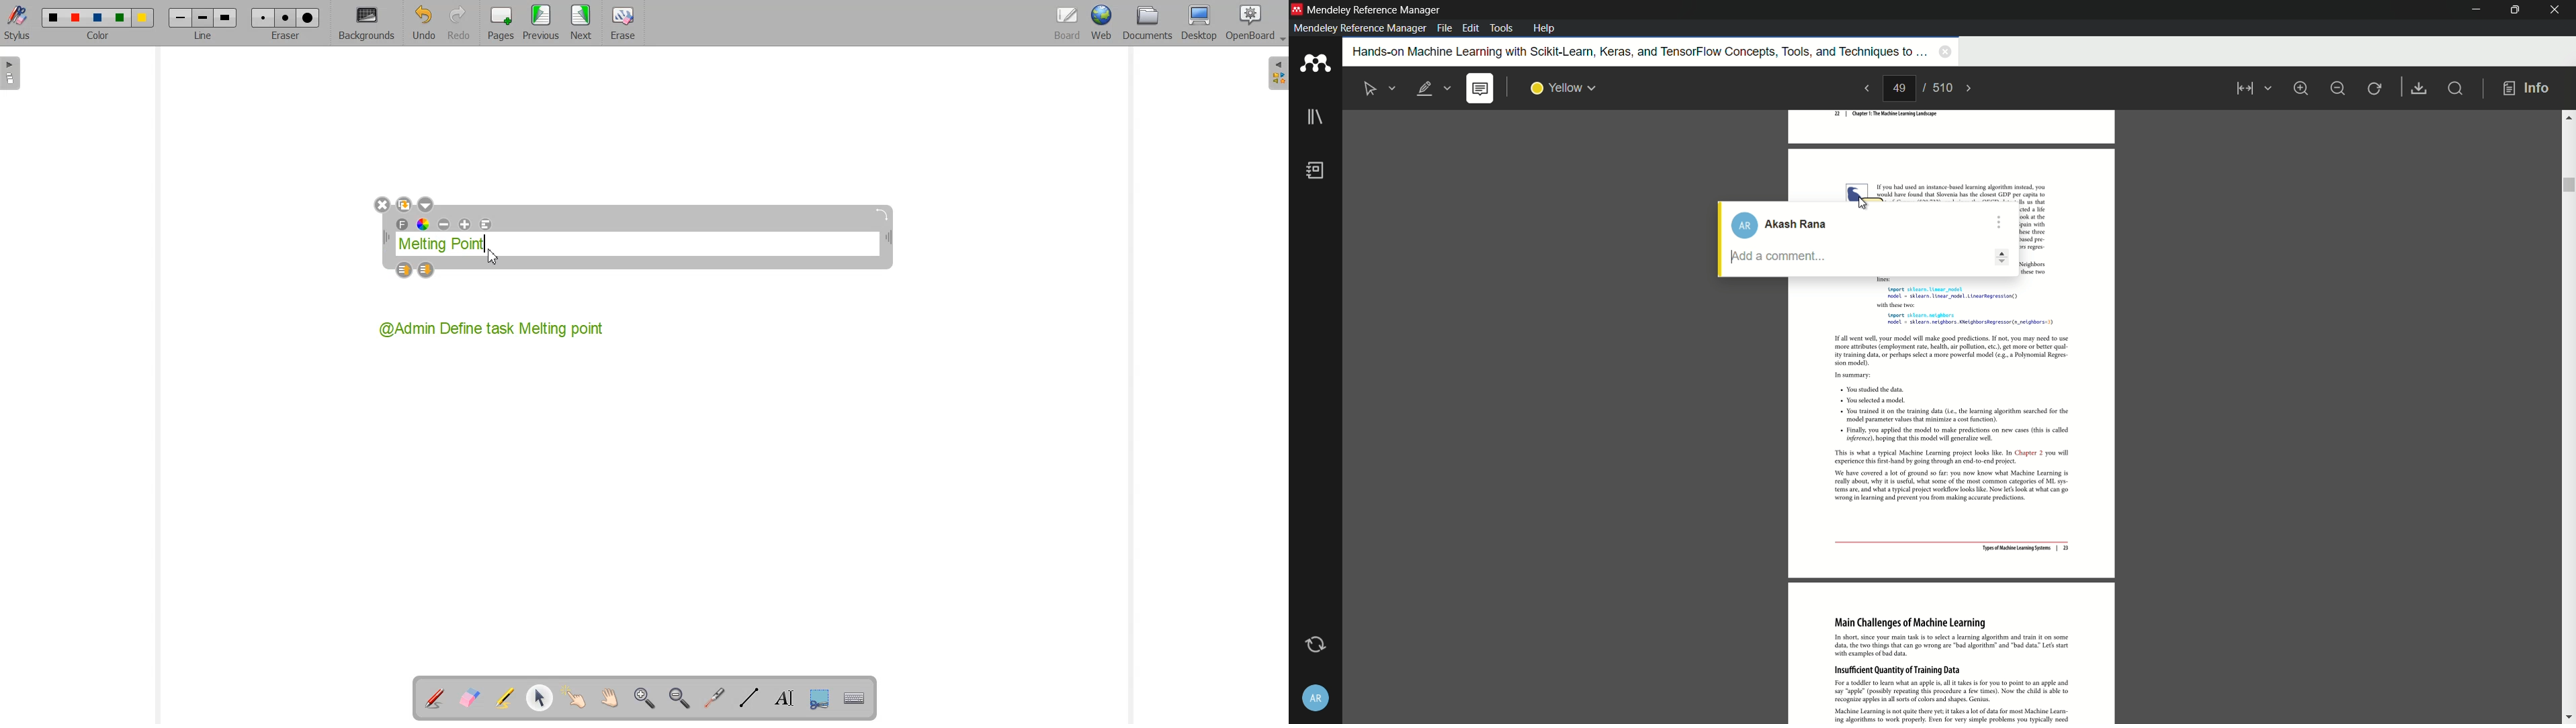  Describe the element at coordinates (2250, 90) in the screenshot. I see `book view` at that location.